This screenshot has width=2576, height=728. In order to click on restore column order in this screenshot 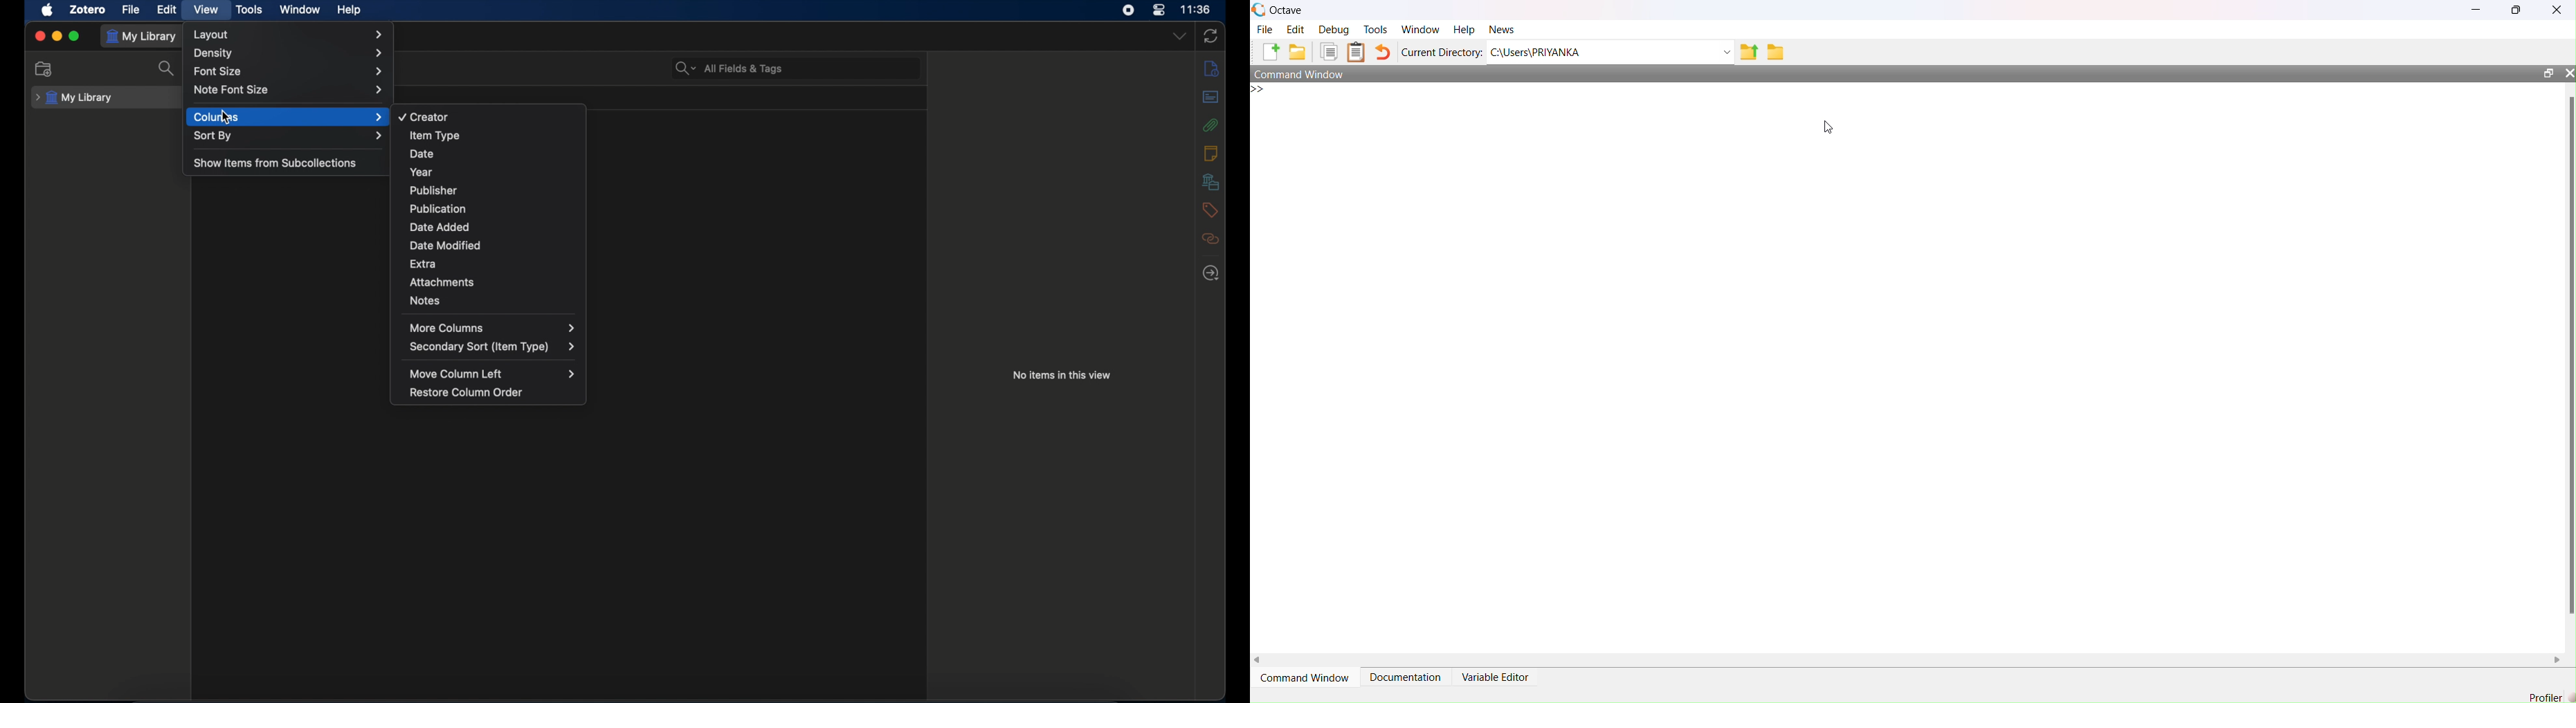, I will do `click(466, 393)`.